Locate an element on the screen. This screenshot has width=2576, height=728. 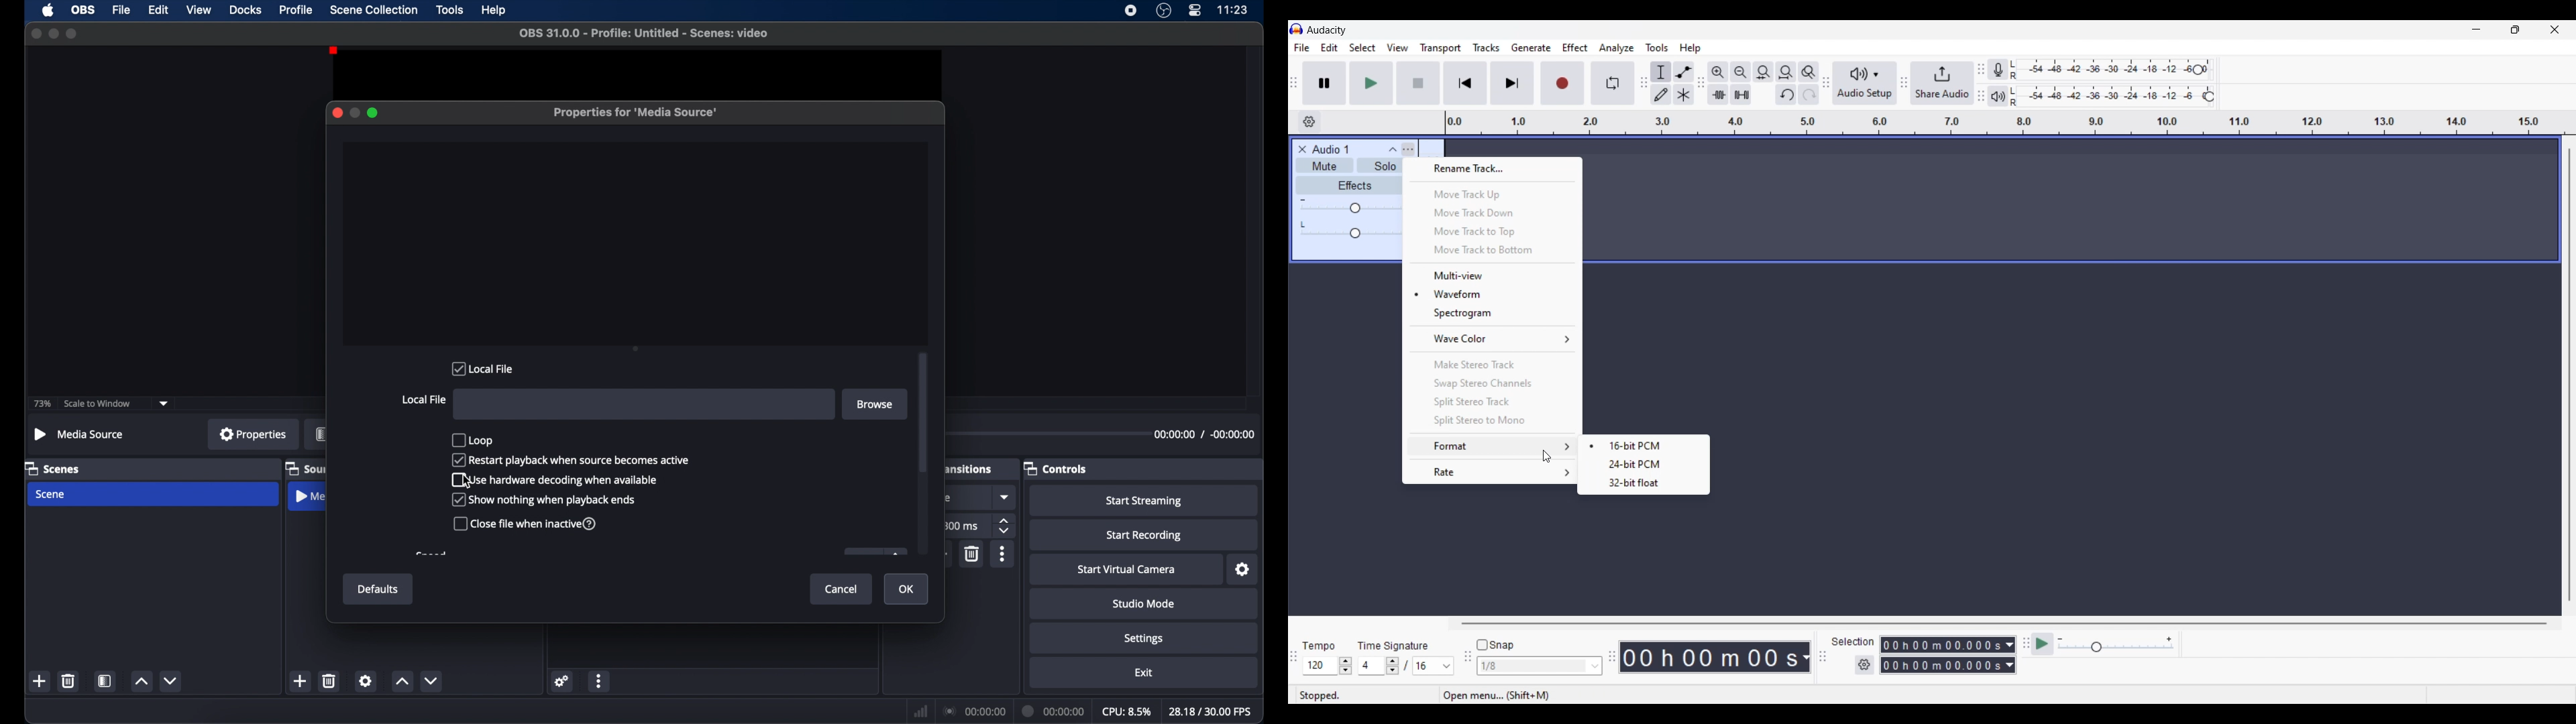
obs studio is located at coordinates (1163, 11).